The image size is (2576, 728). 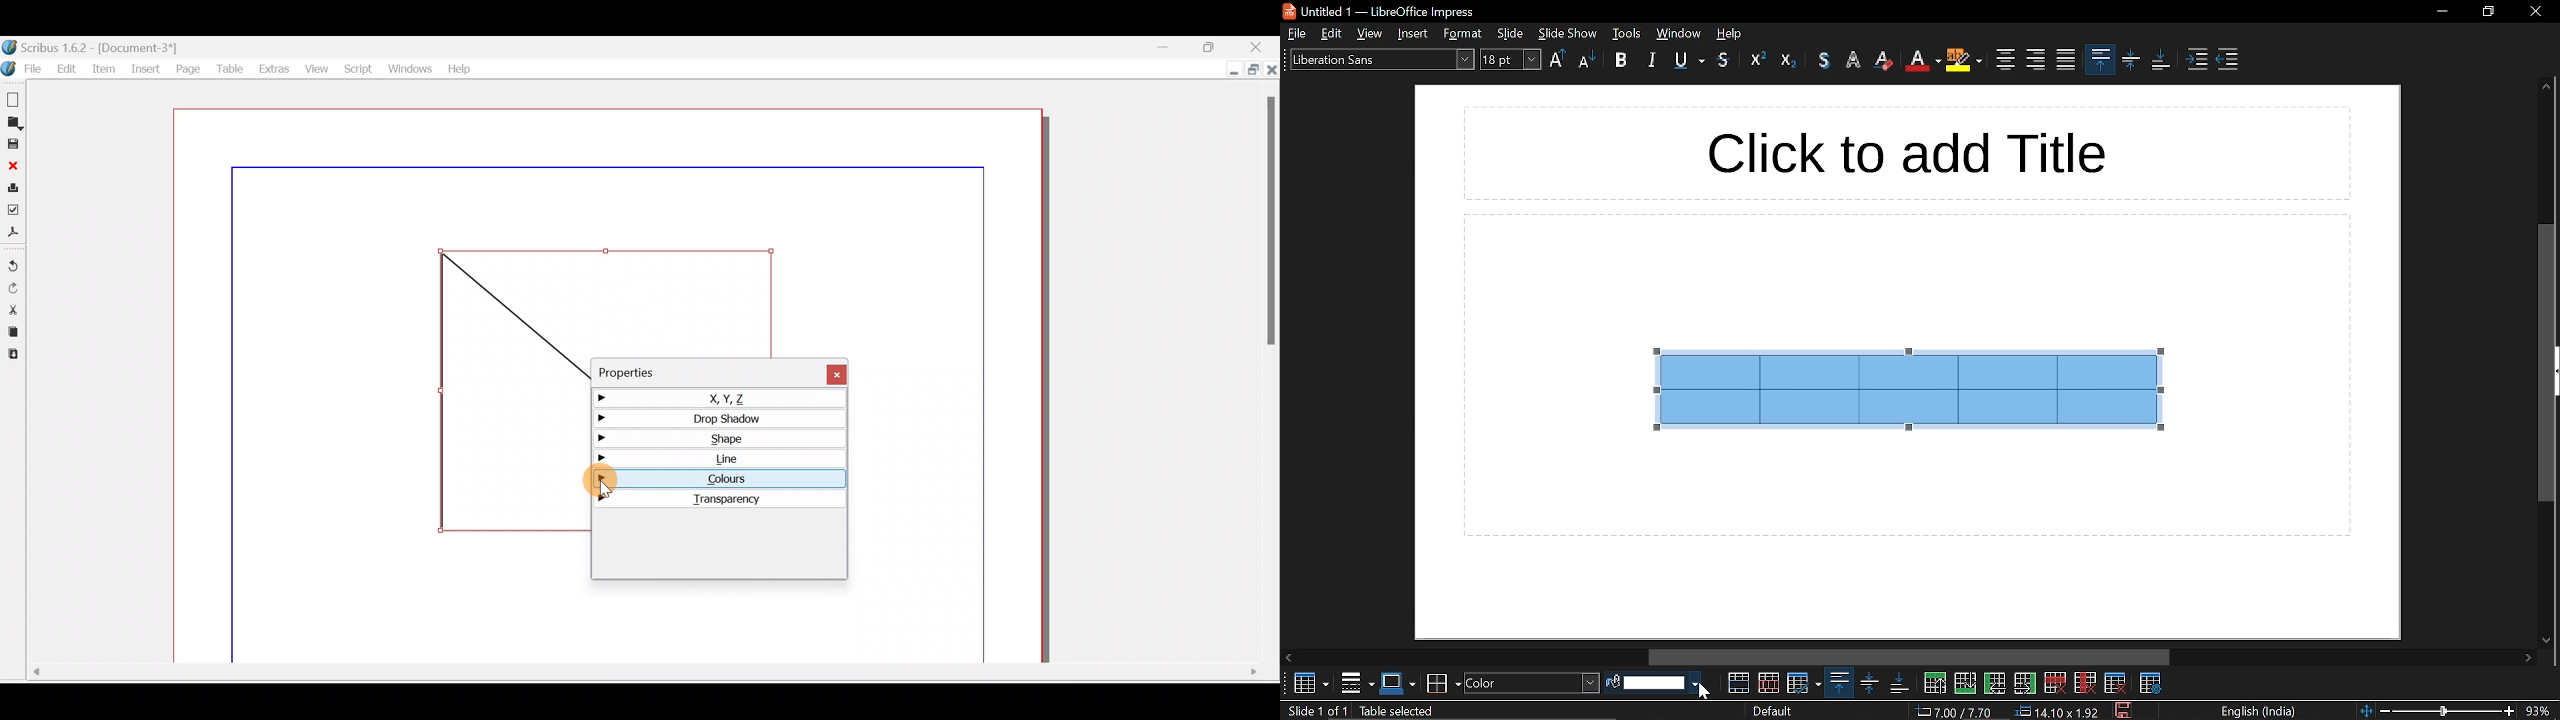 I want to click on insert row above, so click(x=1934, y=682).